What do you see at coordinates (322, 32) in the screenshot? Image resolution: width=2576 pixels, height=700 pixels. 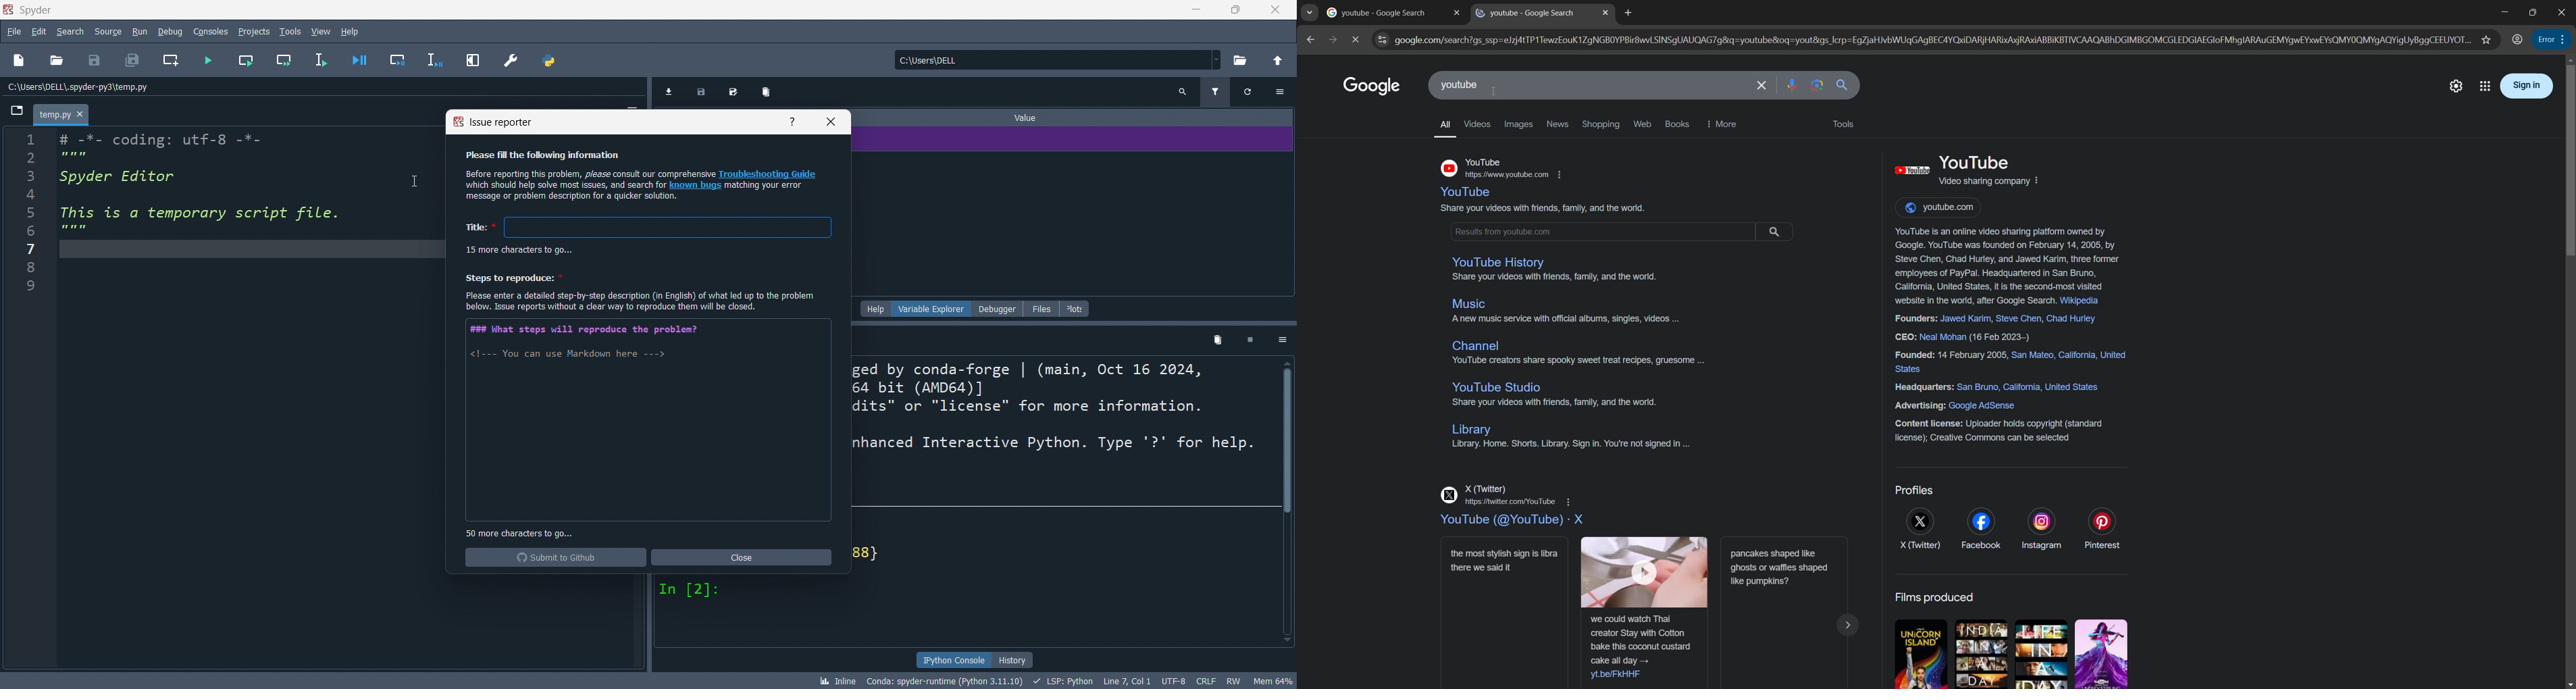 I see `view` at bounding box center [322, 32].